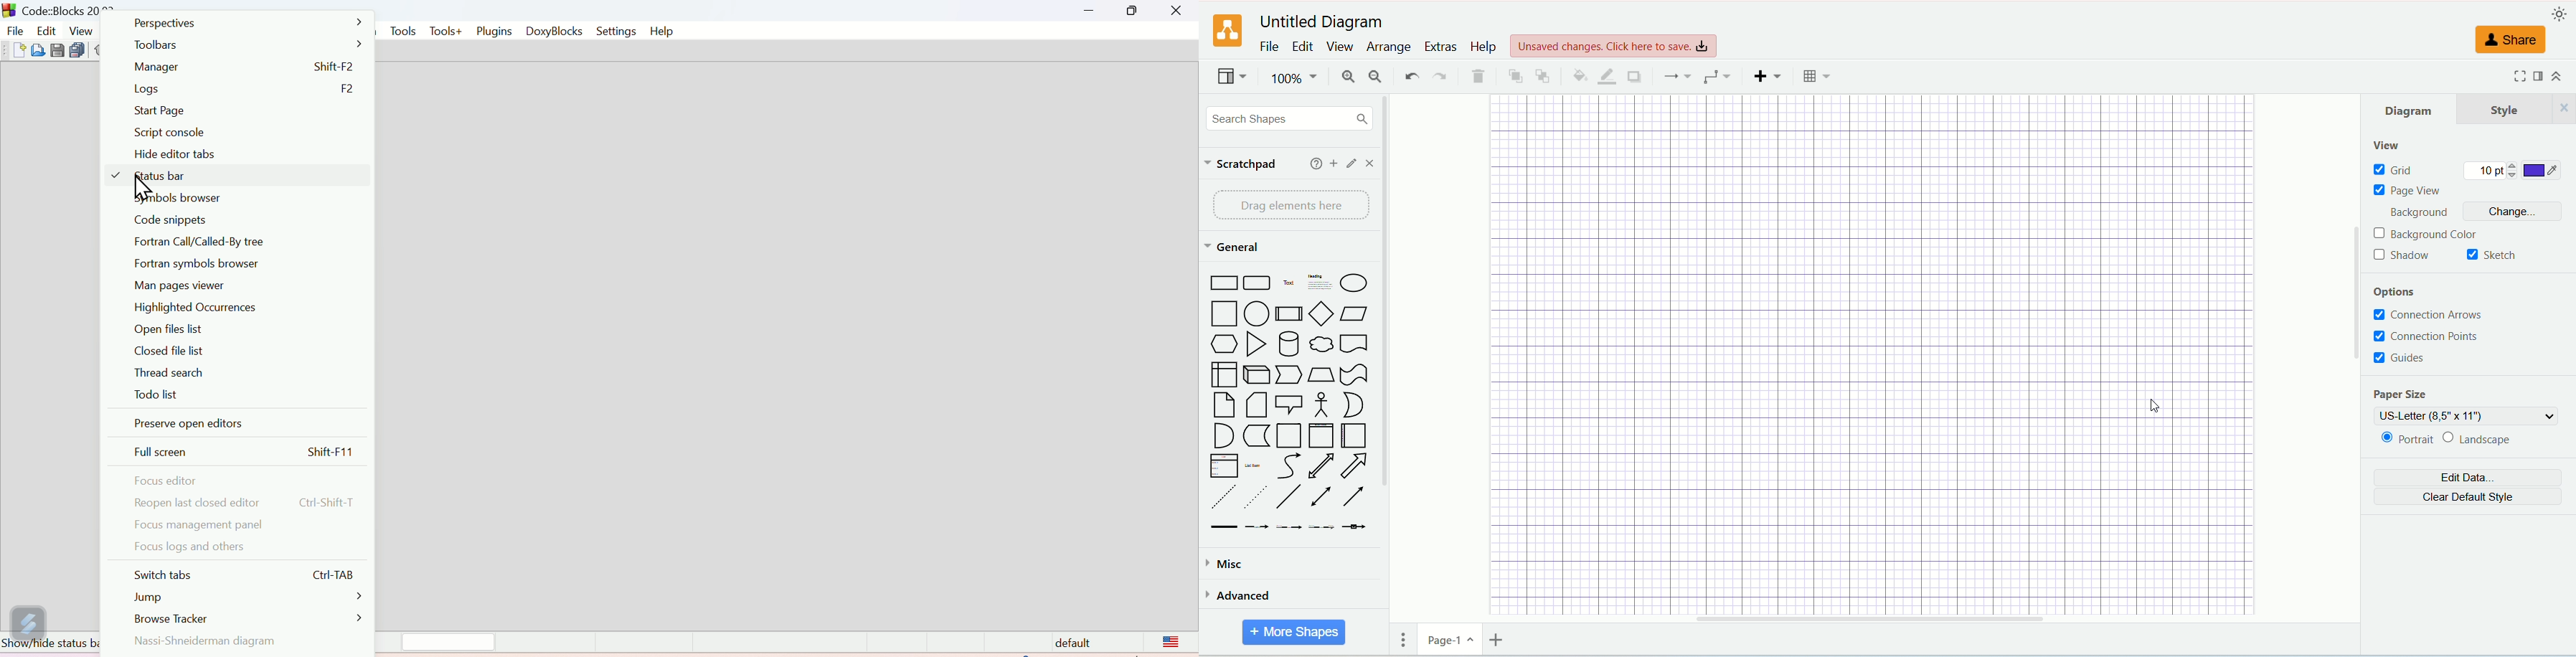 Image resolution: width=2576 pixels, height=672 pixels. What do you see at coordinates (1323, 316) in the screenshot?
I see `Diamond` at bounding box center [1323, 316].